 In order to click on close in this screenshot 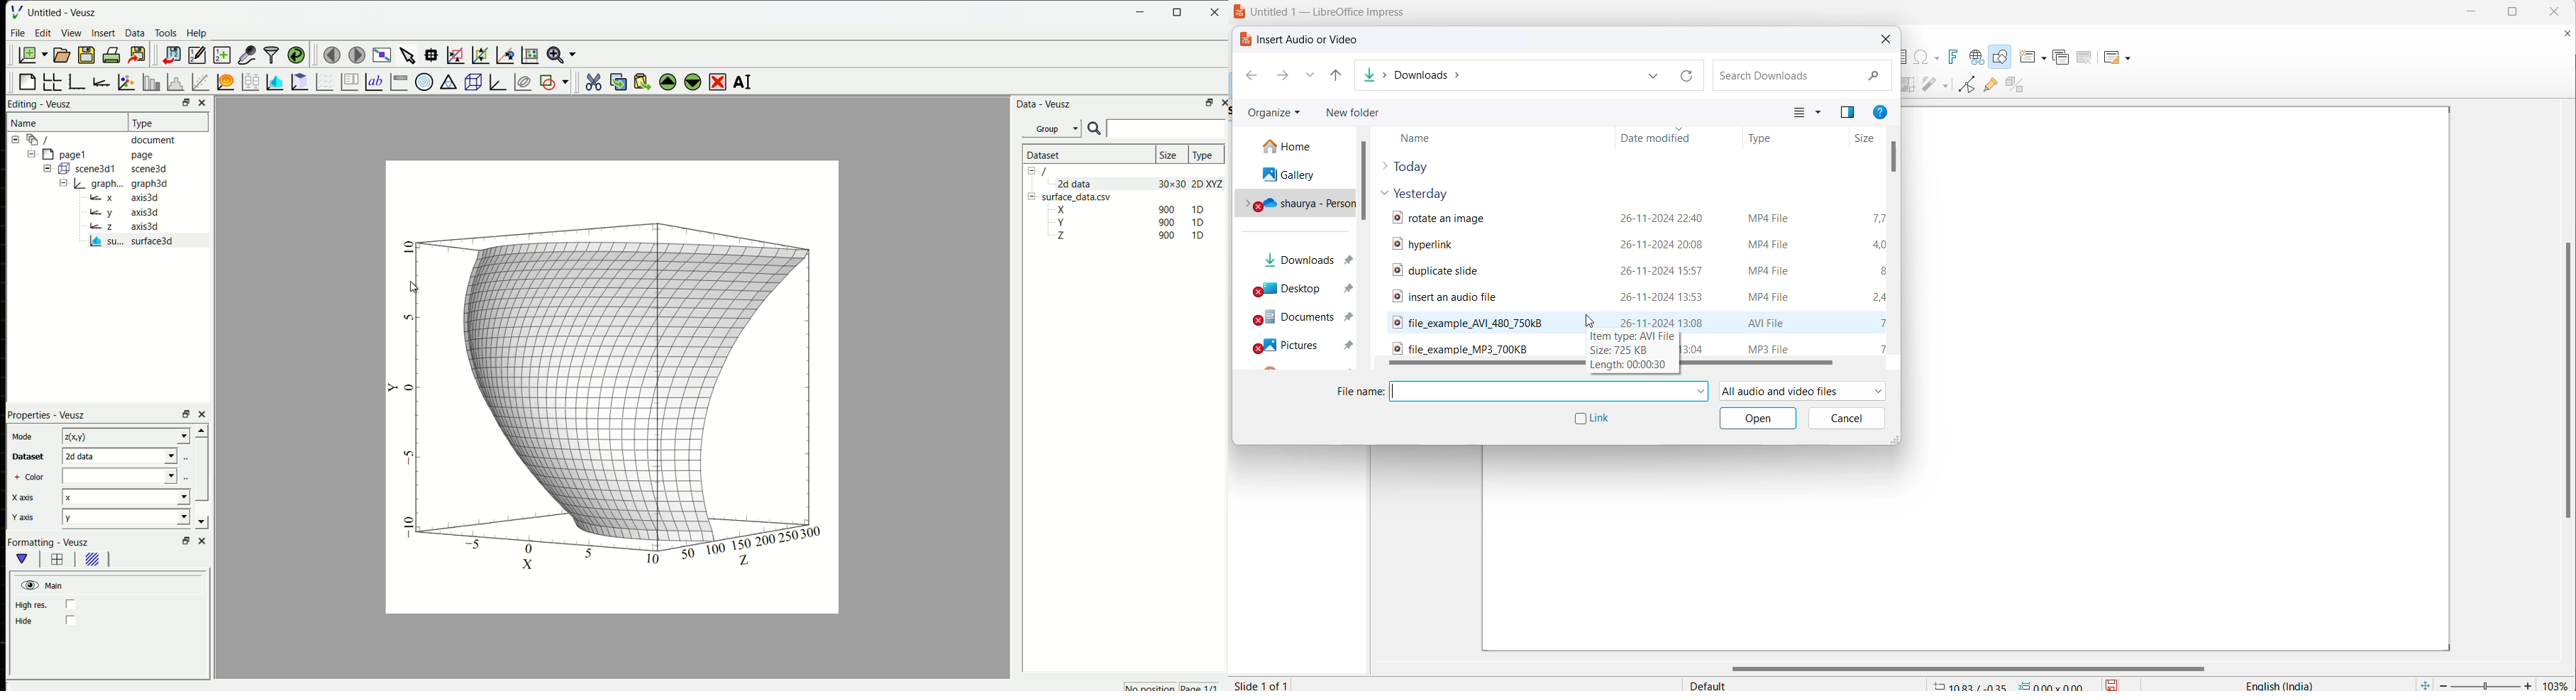, I will do `click(203, 102)`.